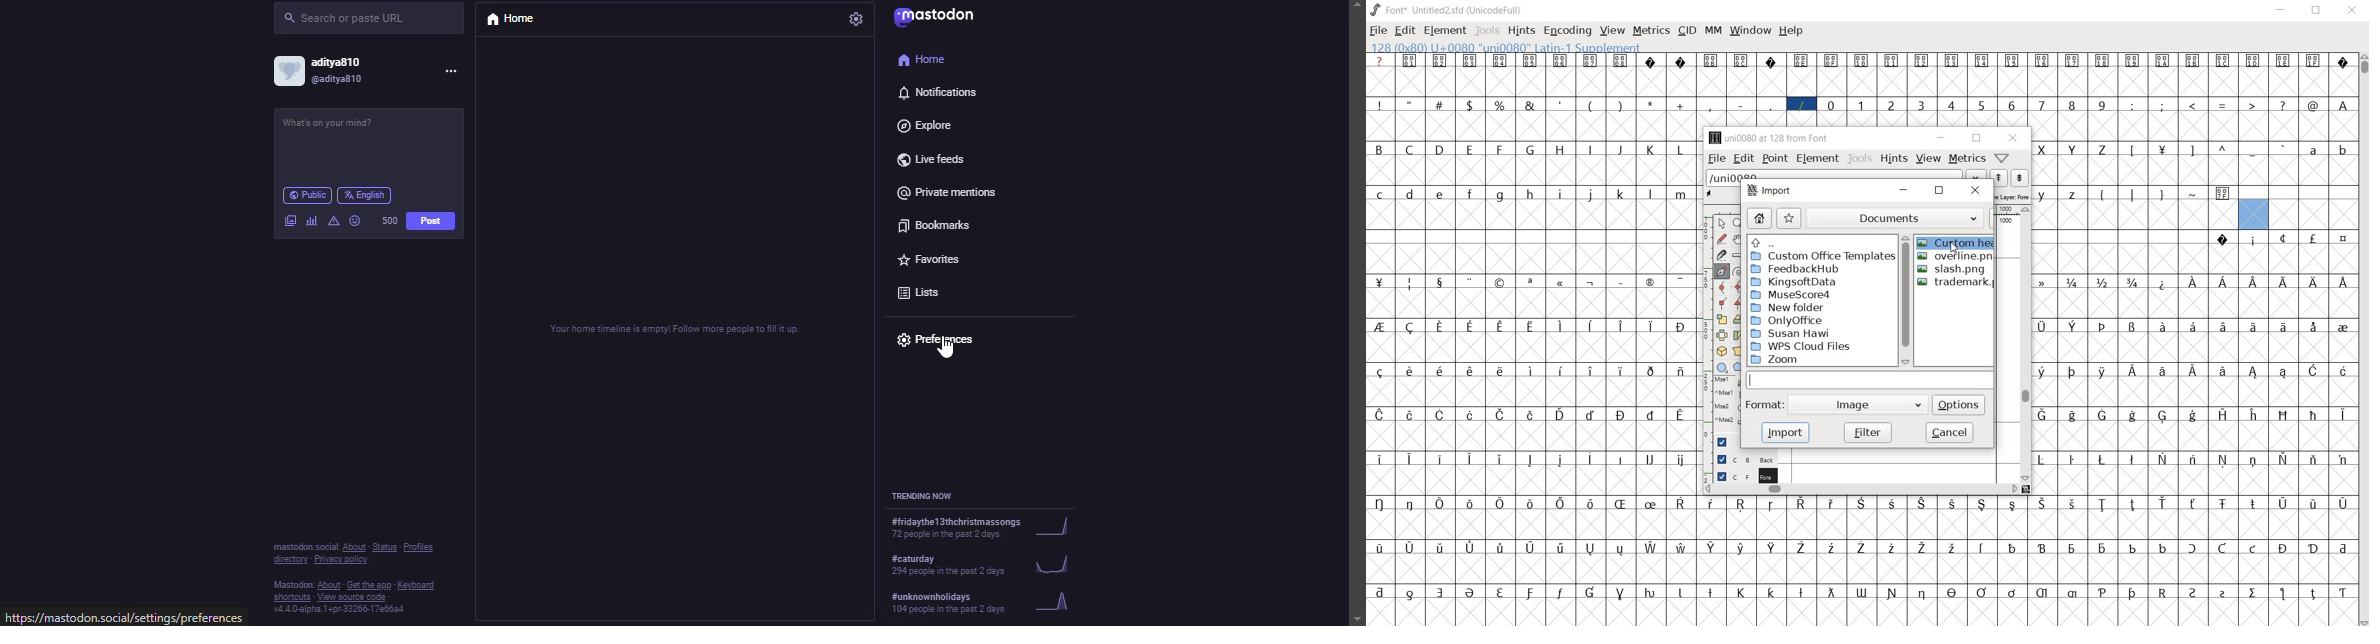 Image resolution: width=2380 pixels, height=644 pixels. I want to click on glyph, so click(1439, 504).